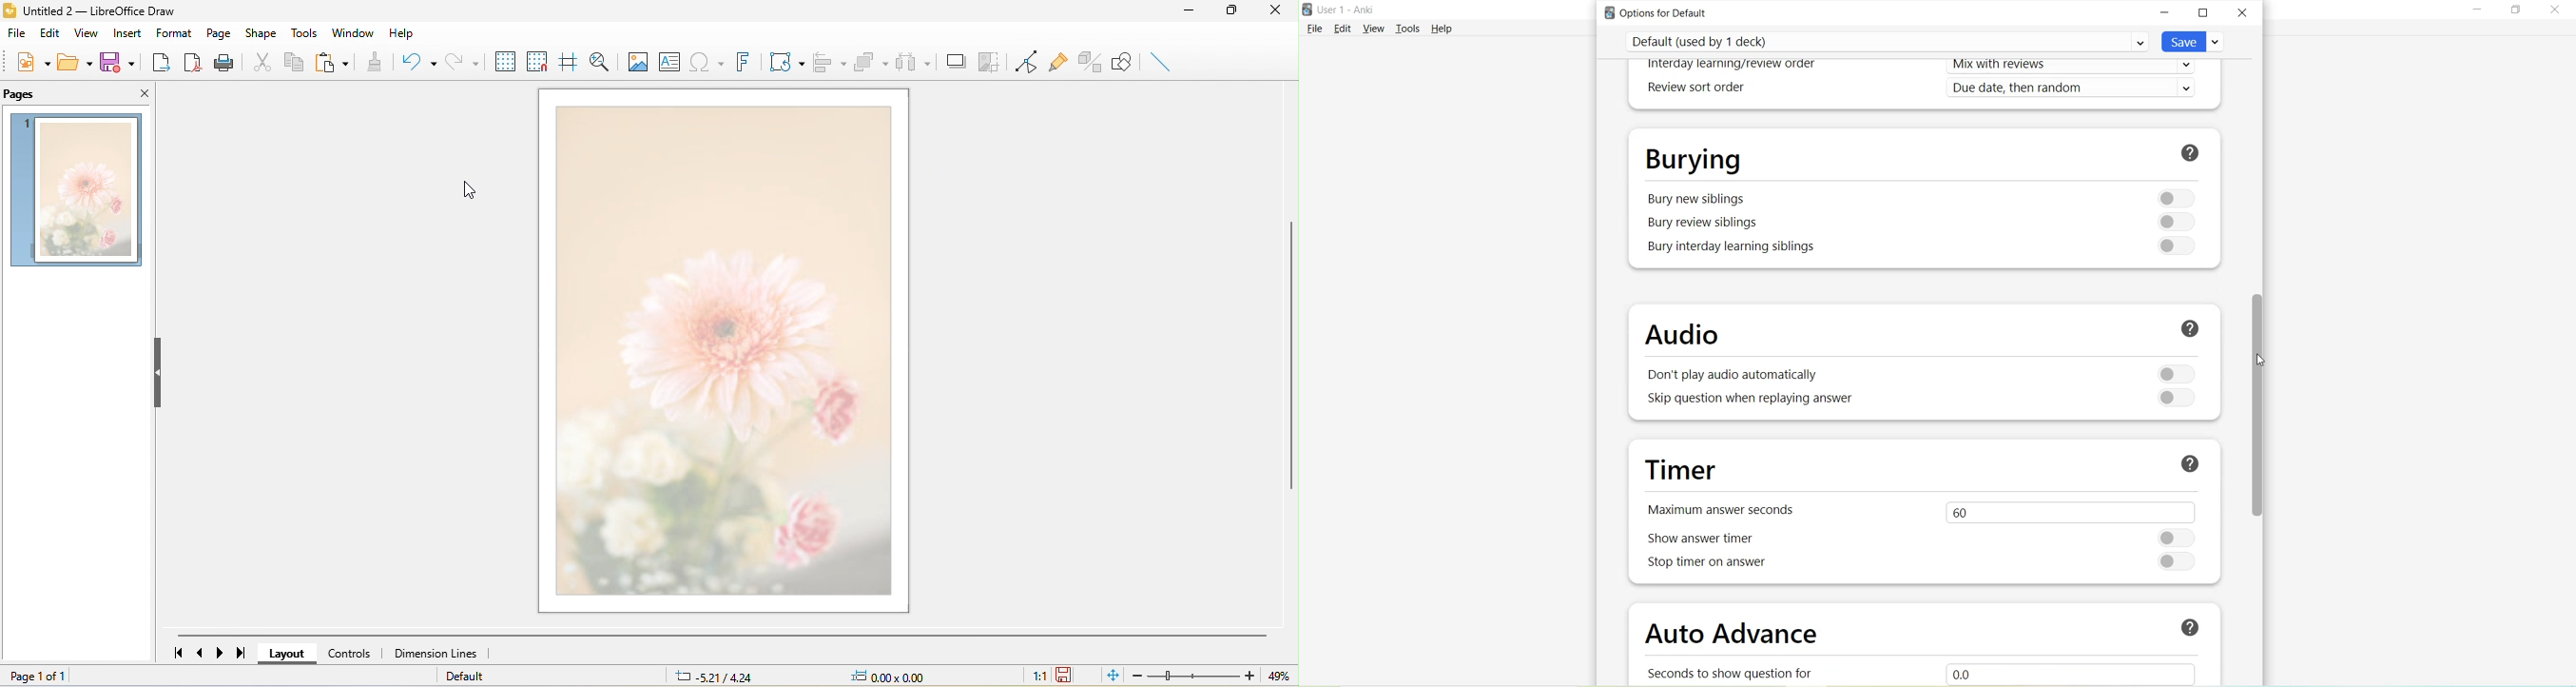  Describe the element at coordinates (1727, 509) in the screenshot. I see `Maximum answer seconds` at that location.